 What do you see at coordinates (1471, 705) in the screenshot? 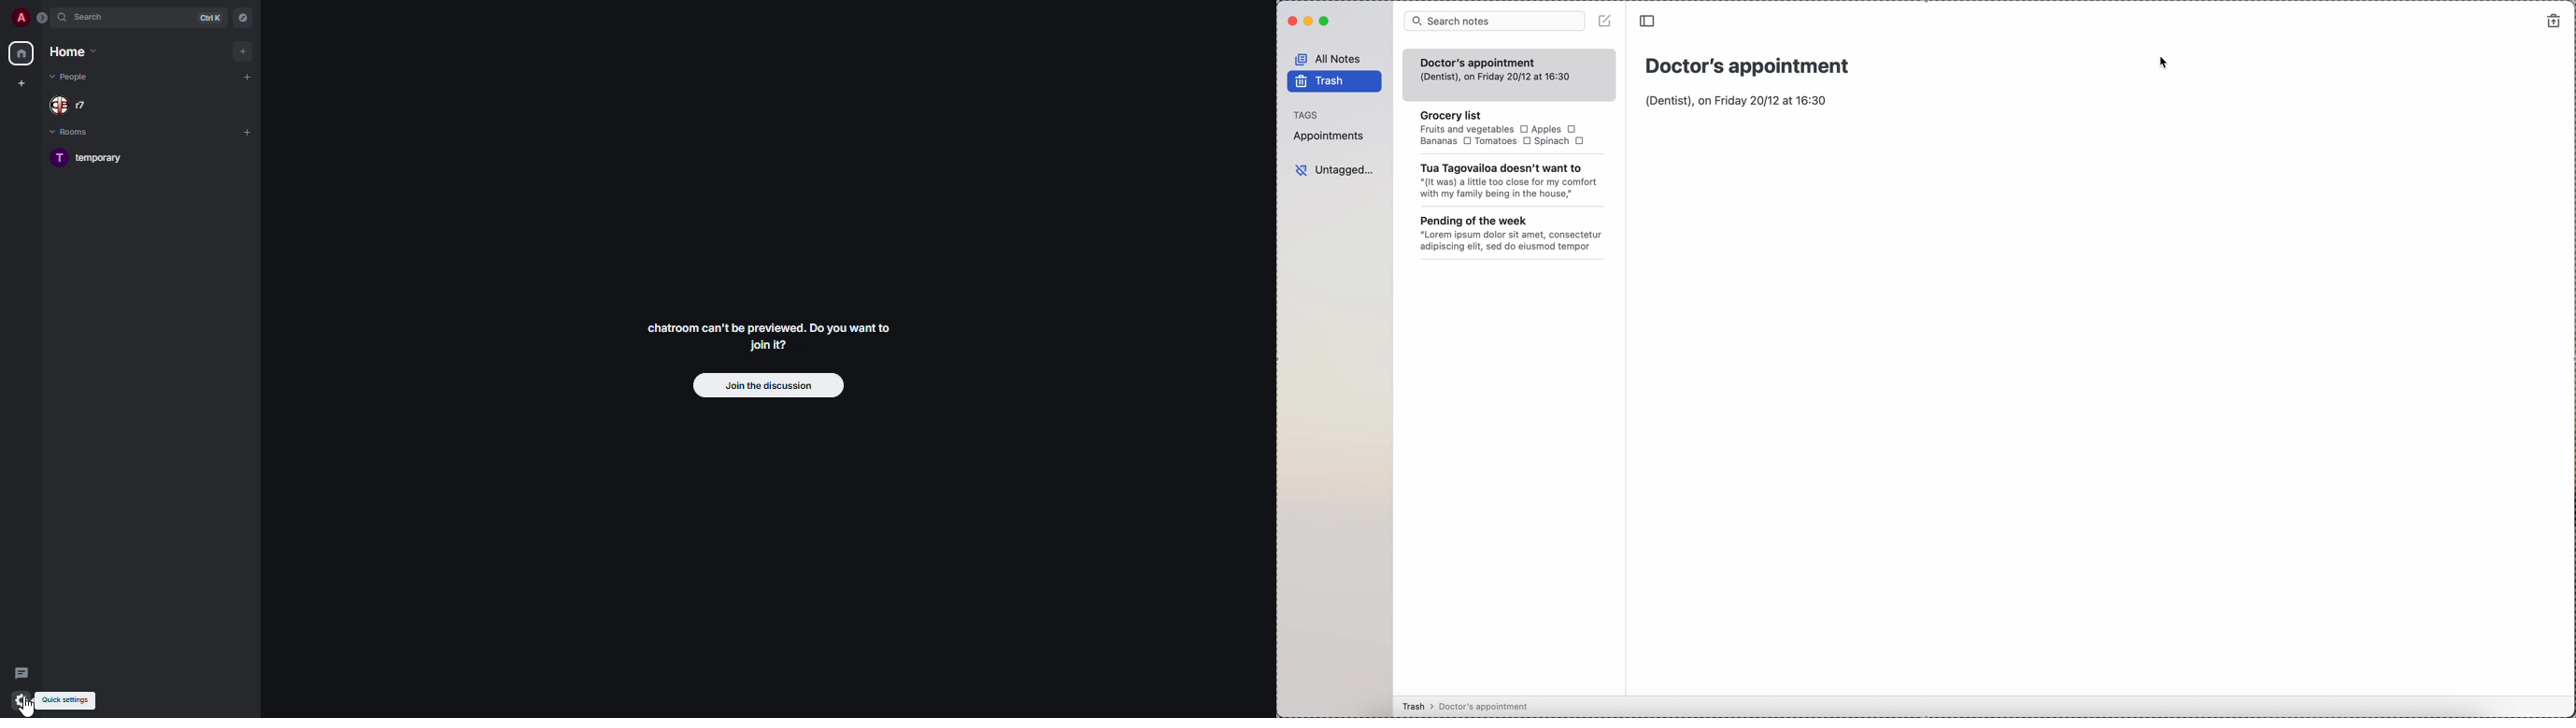
I see `Trash > Doctor's appointment` at bounding box center [1471, 705].